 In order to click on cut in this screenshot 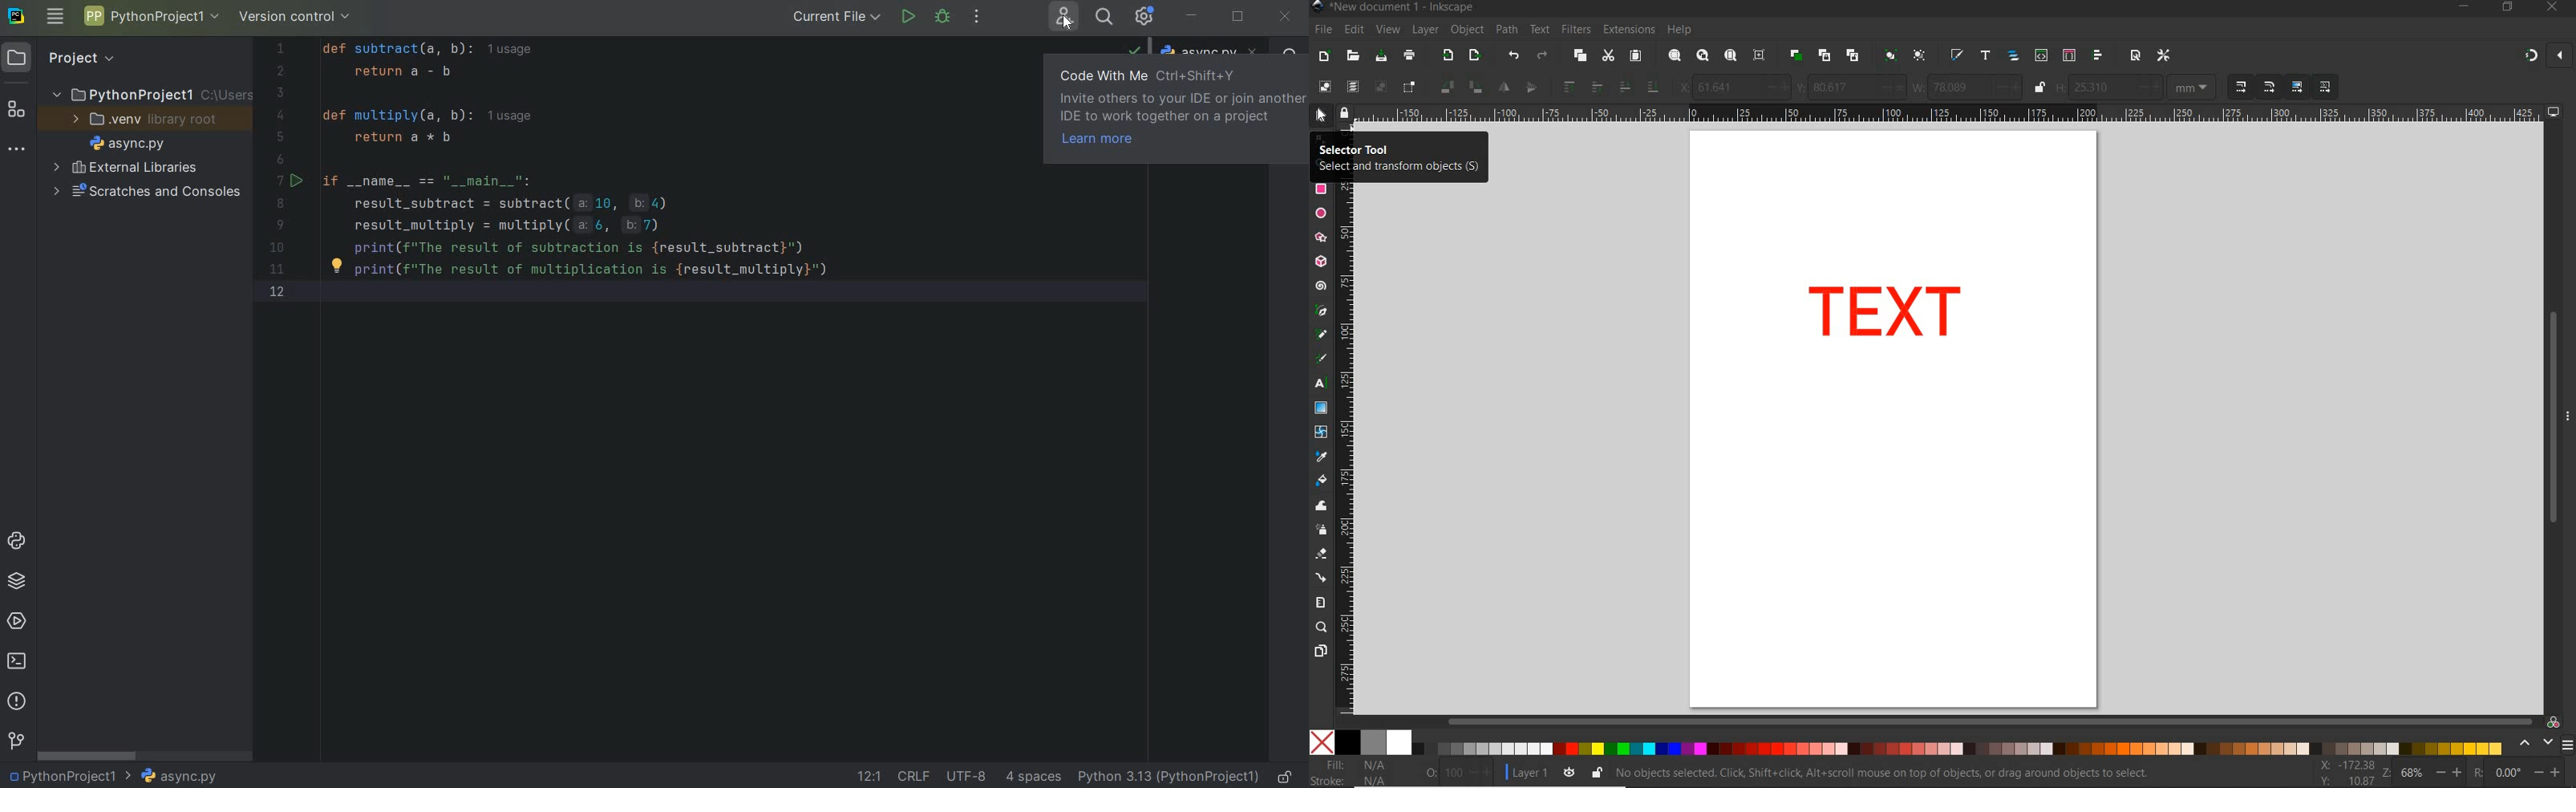, I will do `click(1608, 57)`.